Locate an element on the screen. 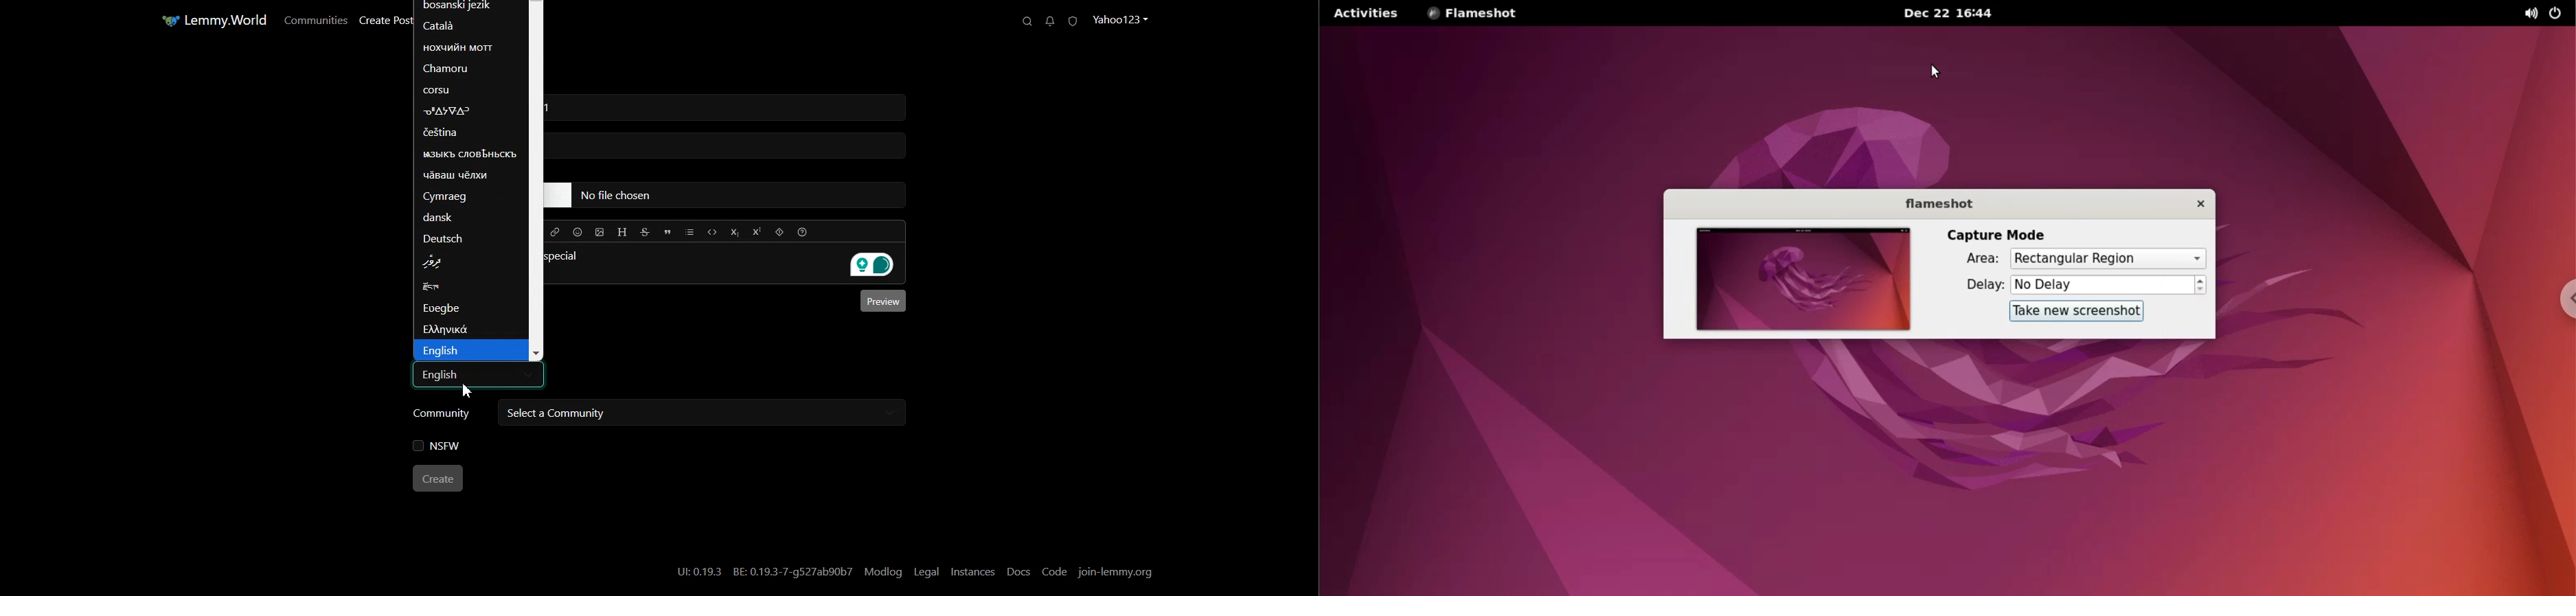 The width and height of the screenshot is (2576, 616). special is located at coordinates (580, 256).